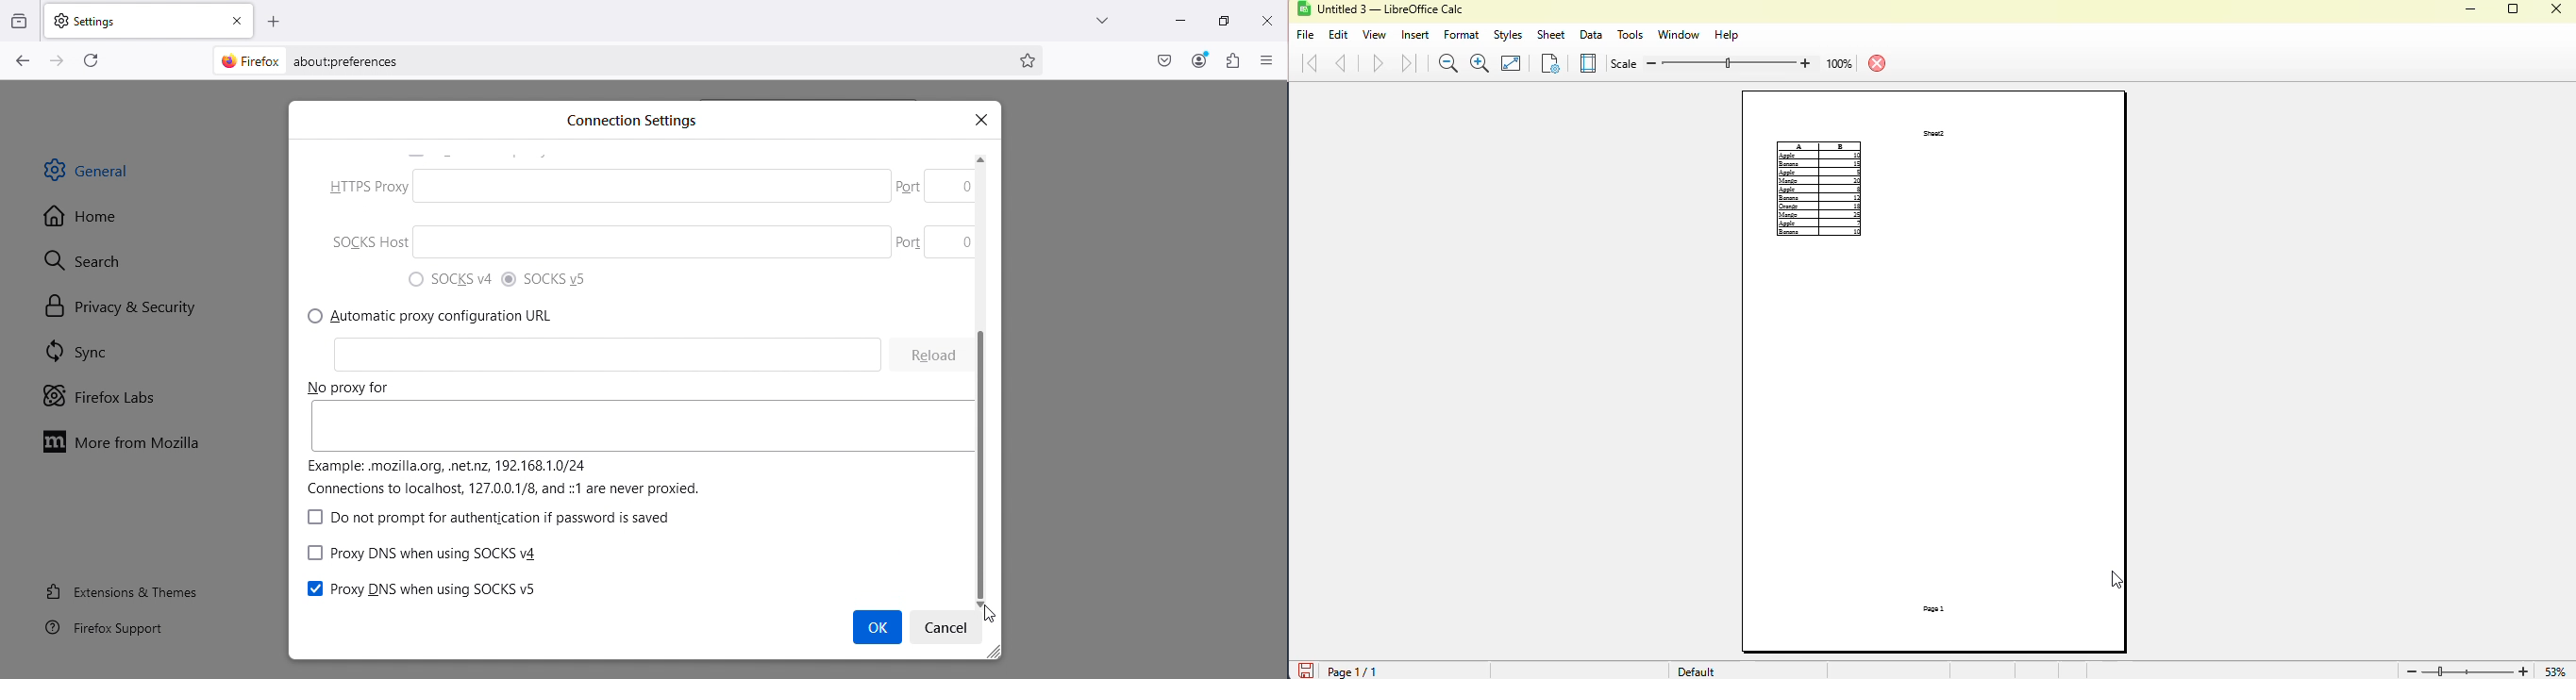 Image resolution: width=2576 pixels, height=700 pixels. I want to click on cursor, so click(2117, 581).